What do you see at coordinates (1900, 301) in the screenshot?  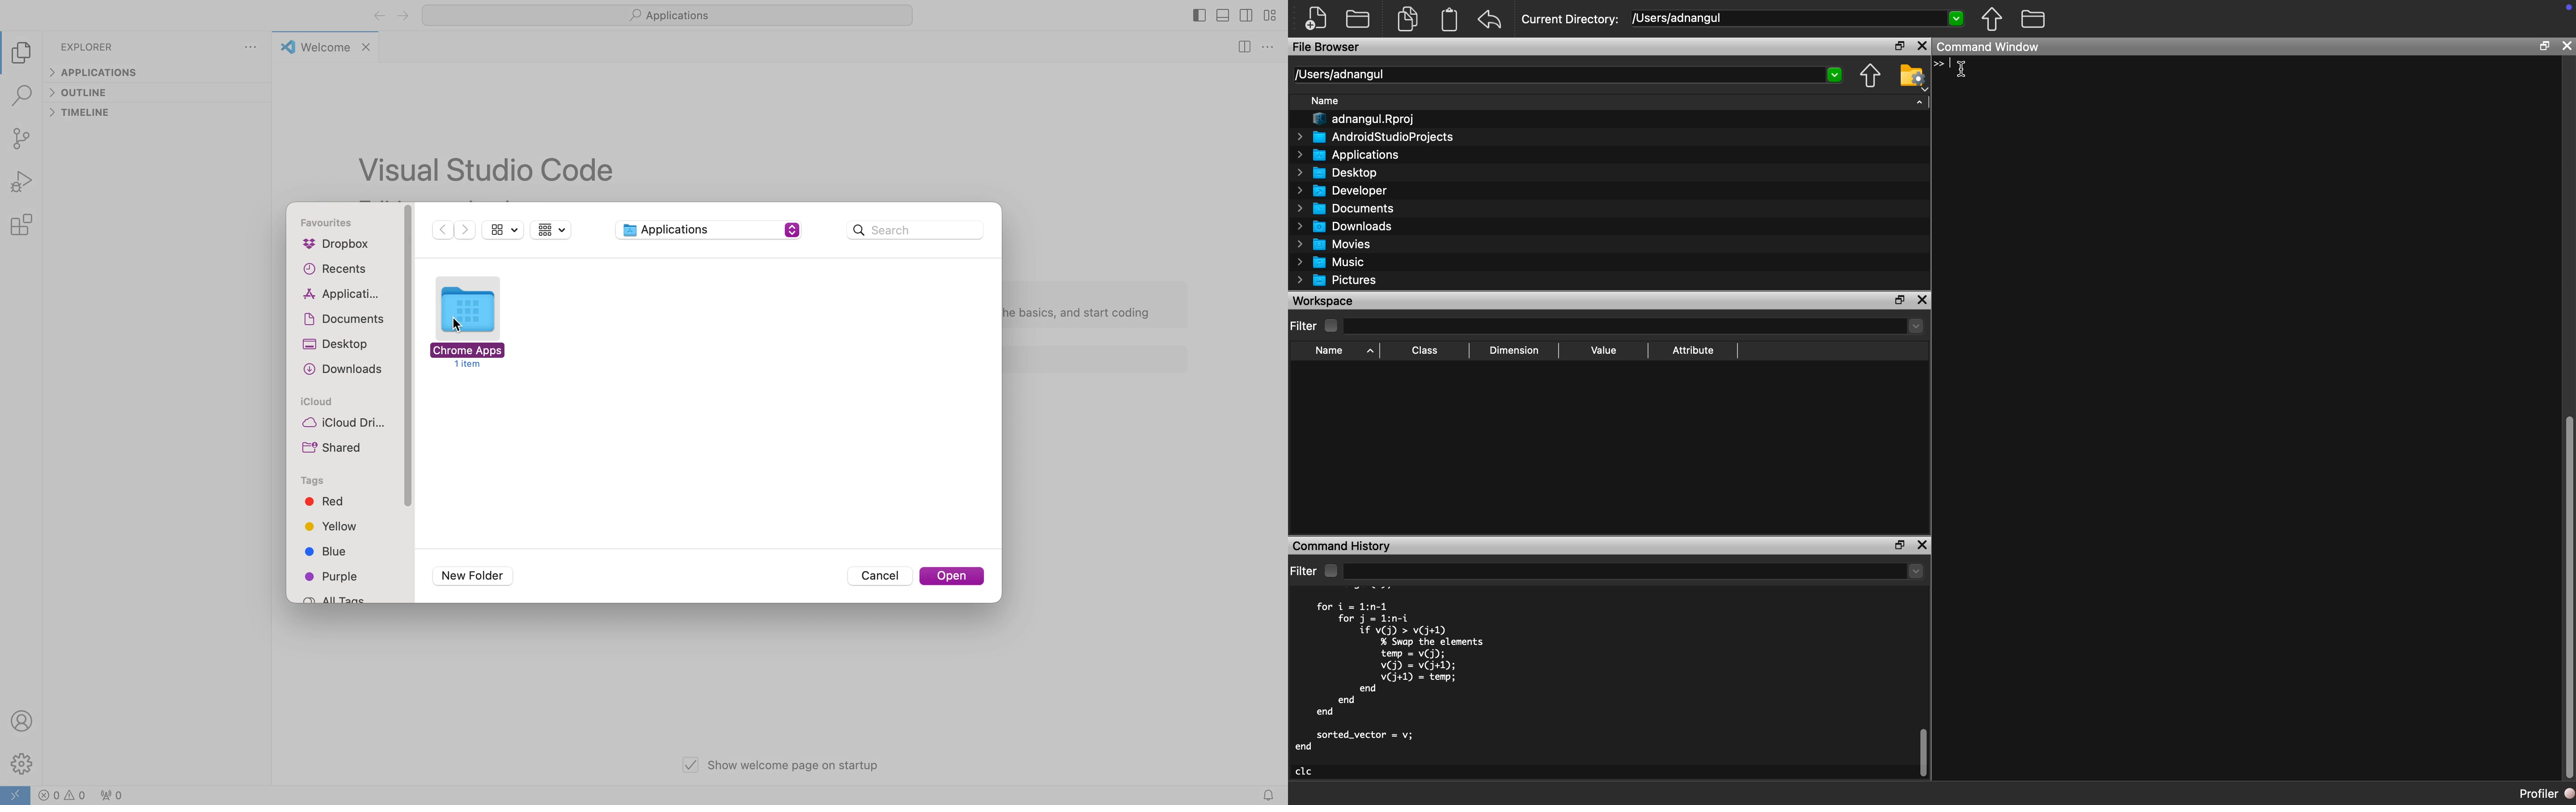 I see `Restore Down` at bounding box center [1900, 301].